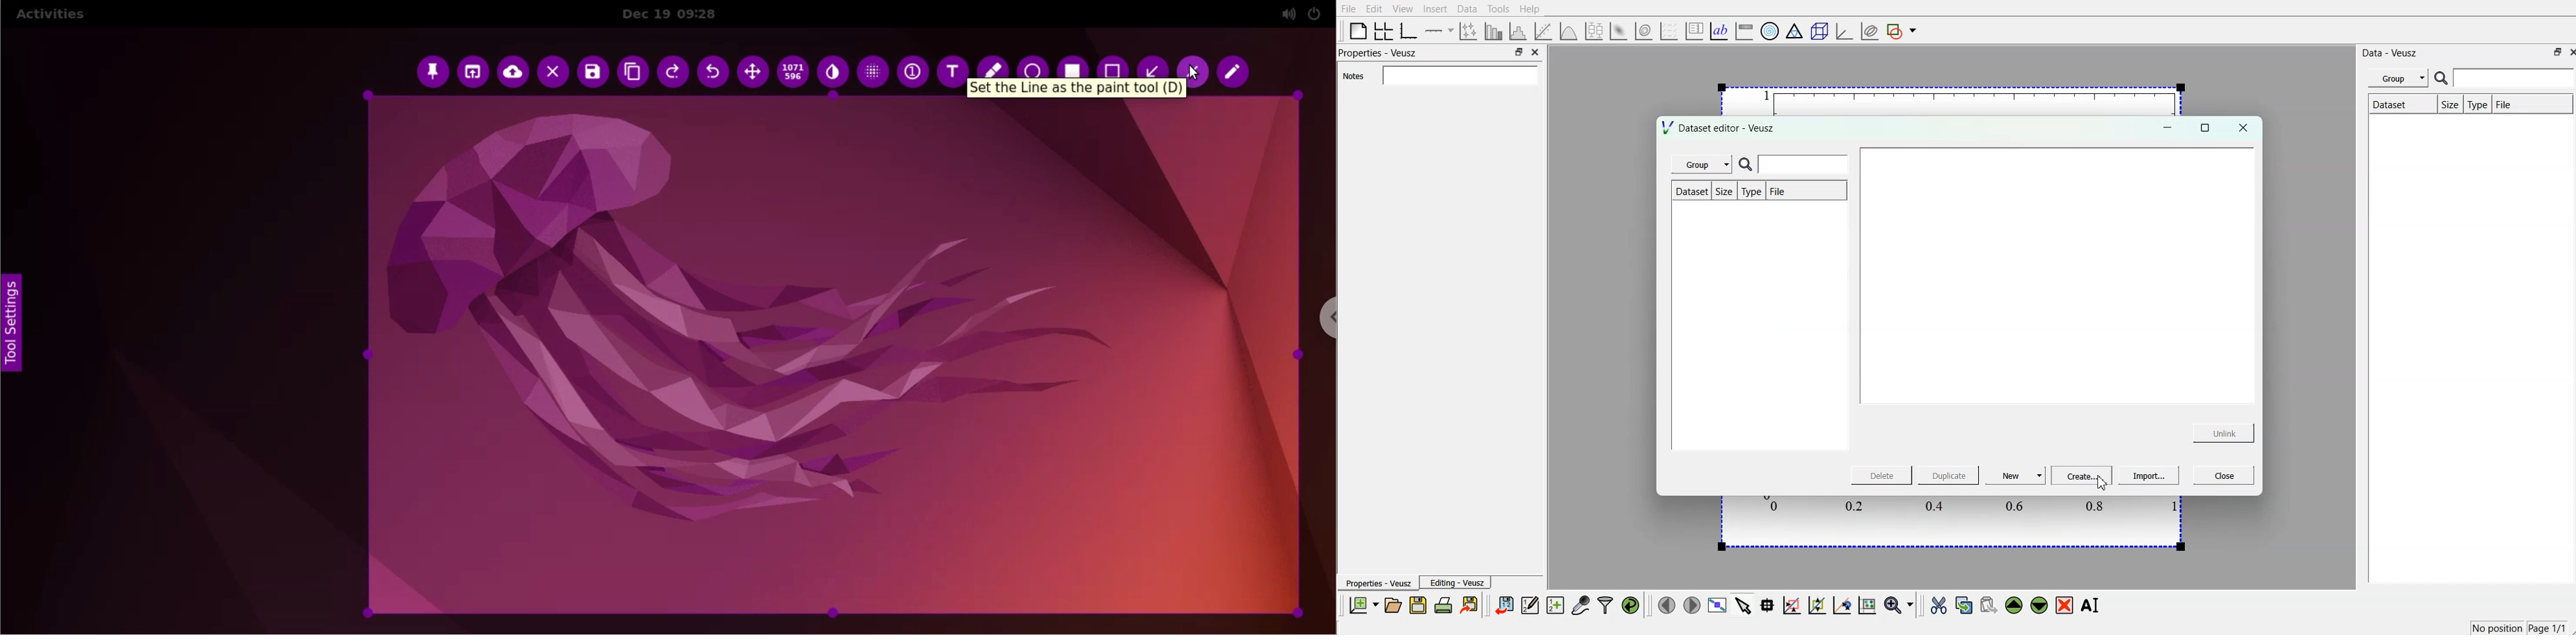  Describe the element at coordinates (2065, 606) in the screenshot. I see `remove the selected widgets` at that location.